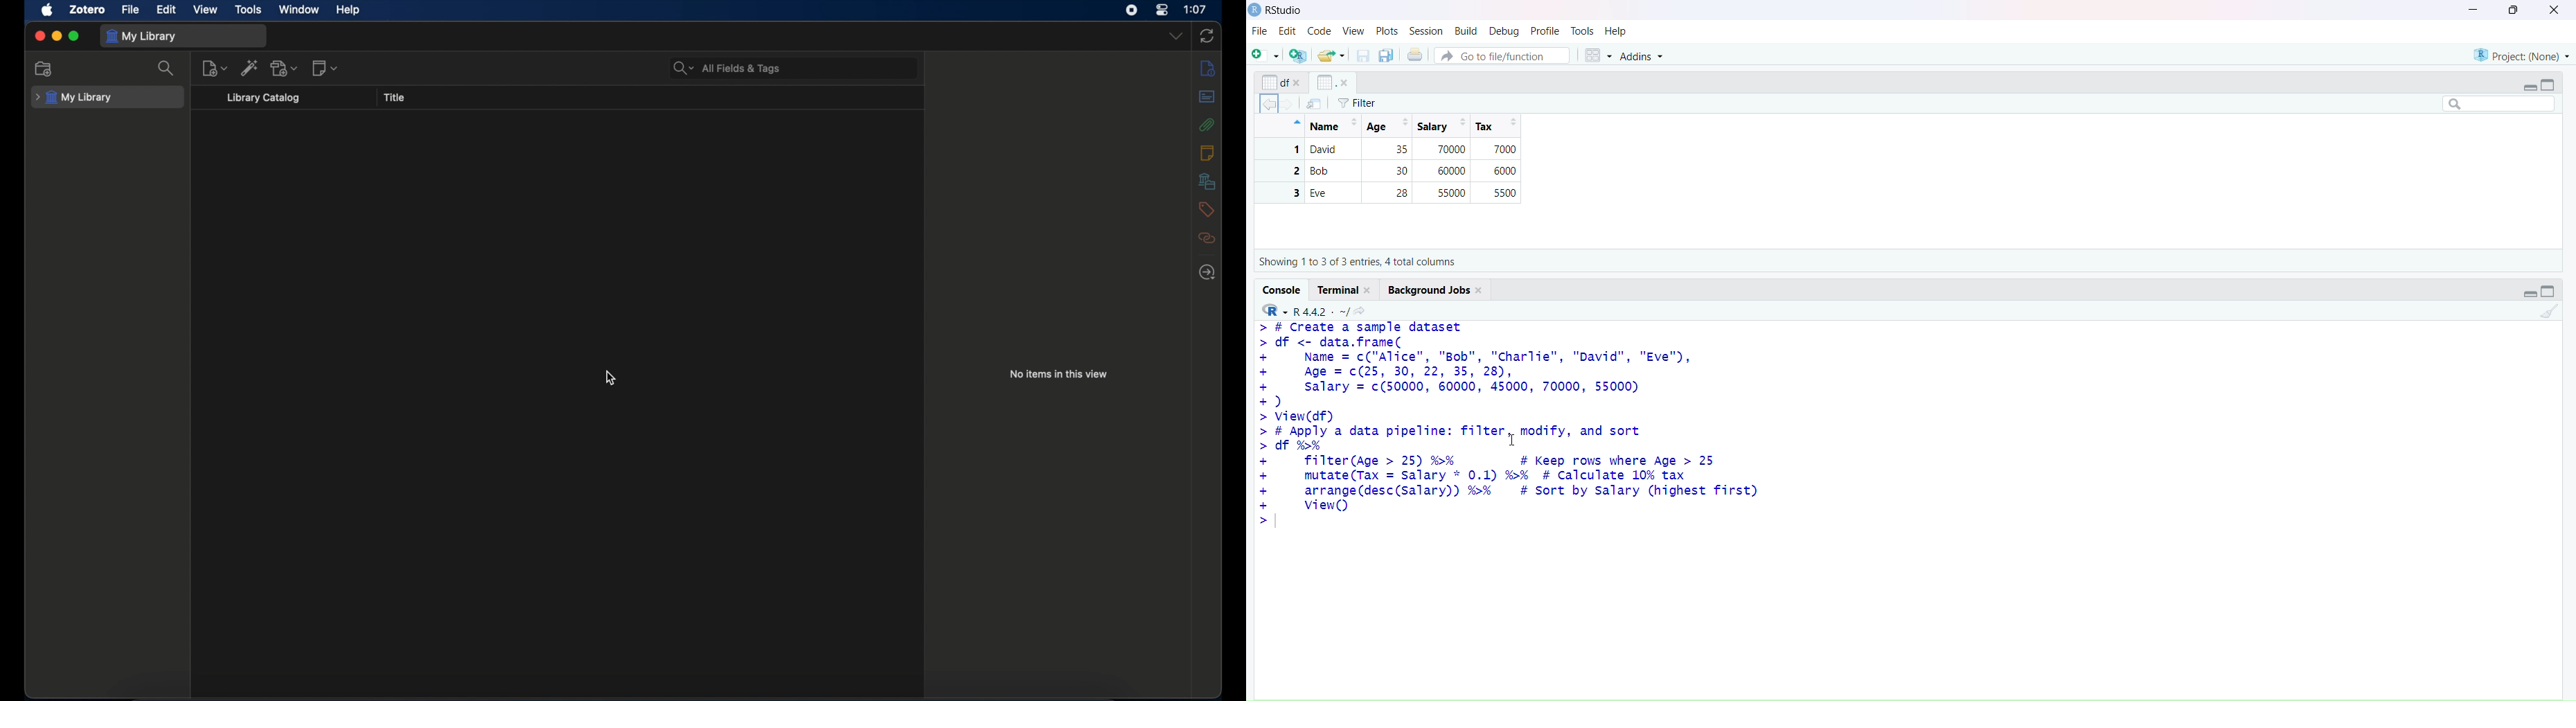 The image size is (2576, 728). What do you see at coordinates (1646, 57) in the screenshot?
I see `addins` at bounding box center [1646, 57].